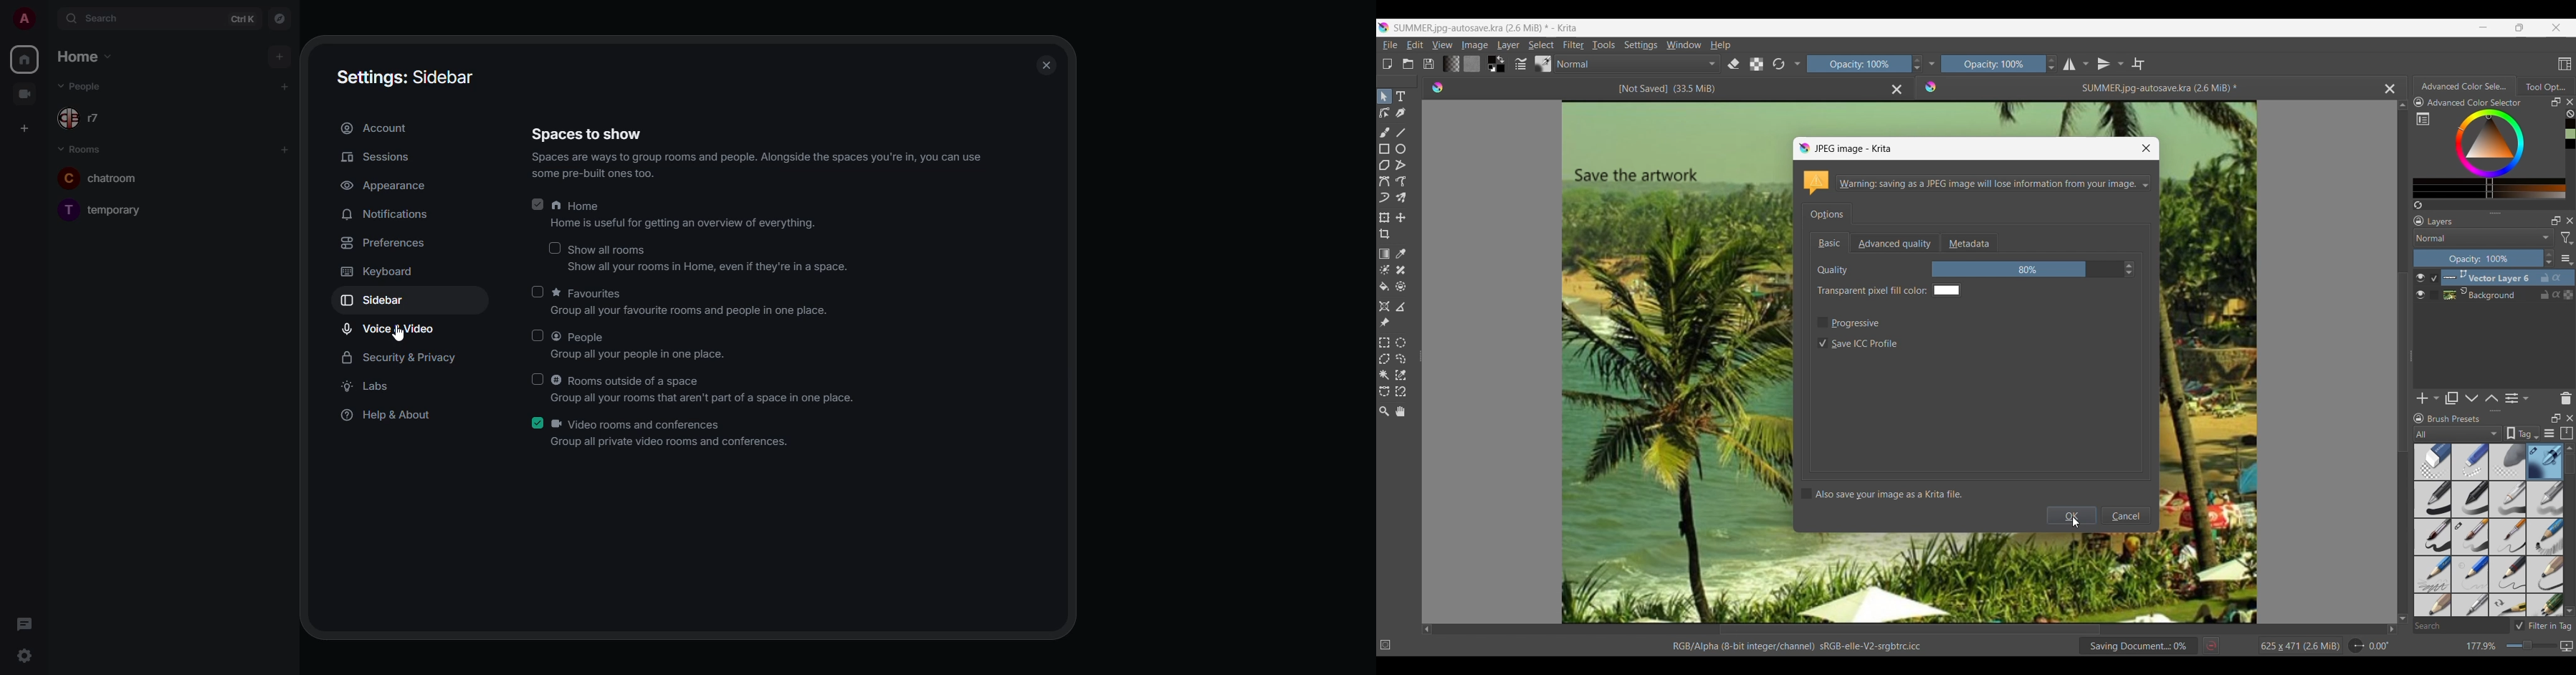 The image size is (2576, 700). Describe the element at coordinates (1402, 165) in the screenshot. I see `Polyline tool` at that location.